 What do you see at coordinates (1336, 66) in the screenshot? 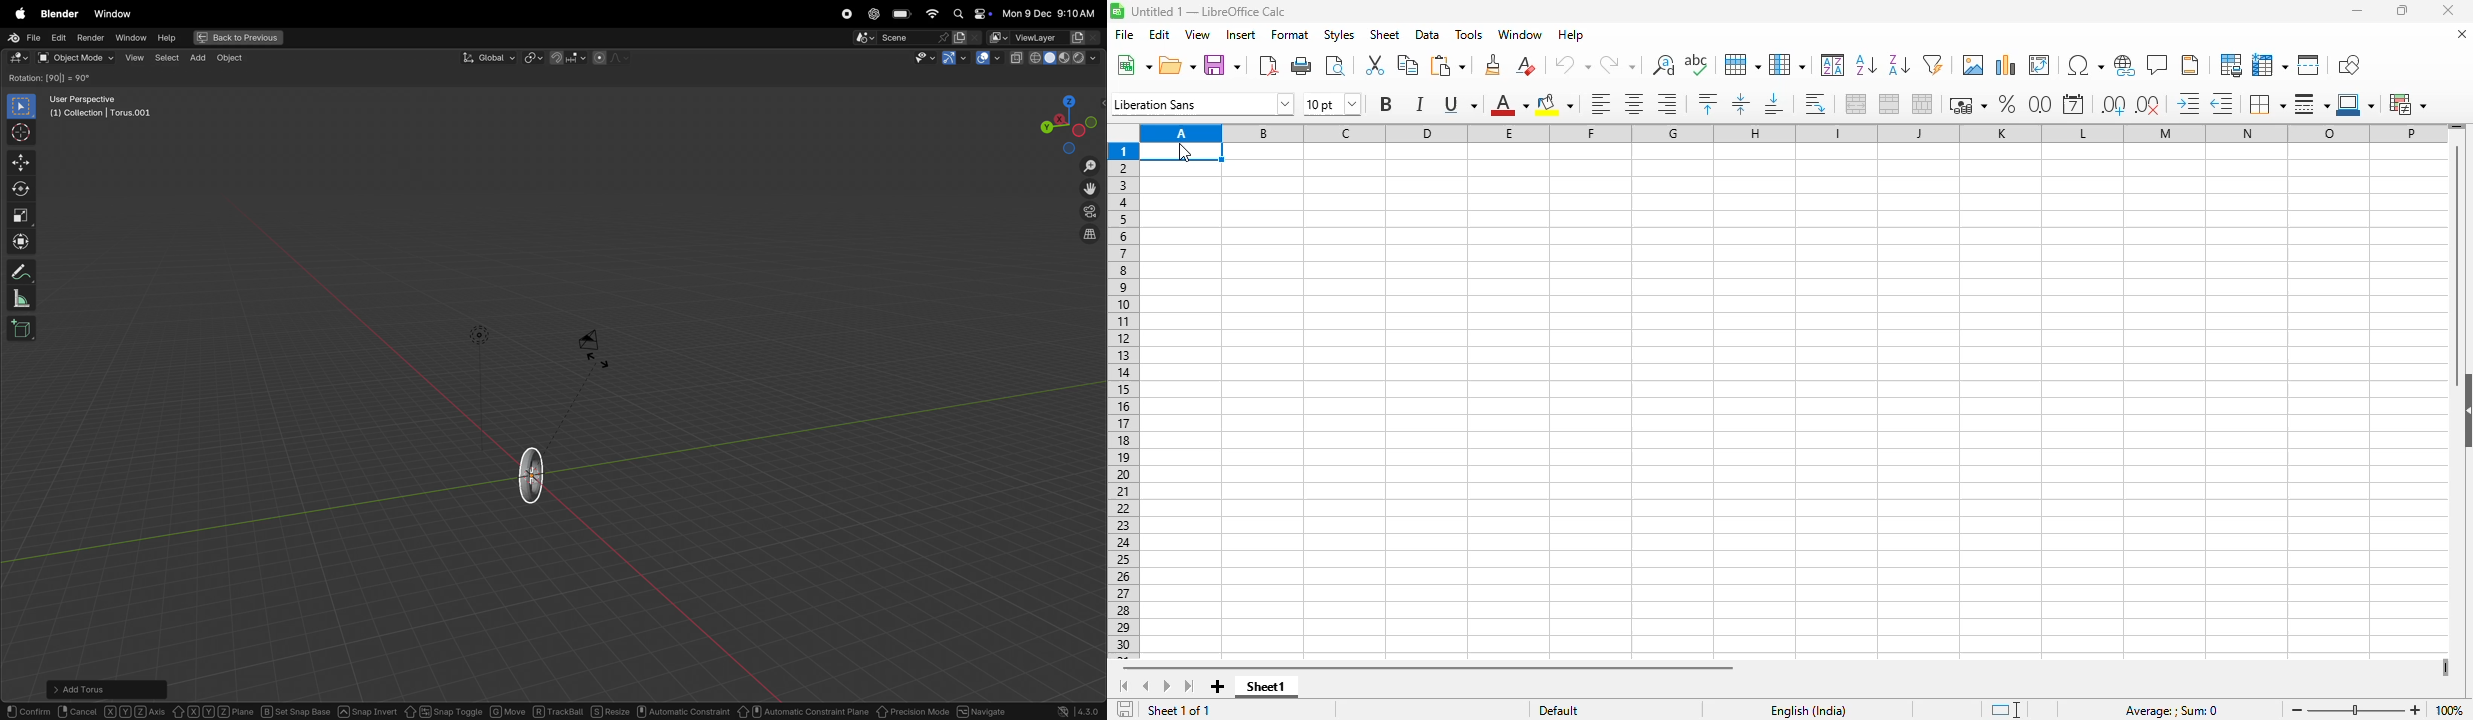
I see `toggle print preview` at bounding box center [1336, 66].